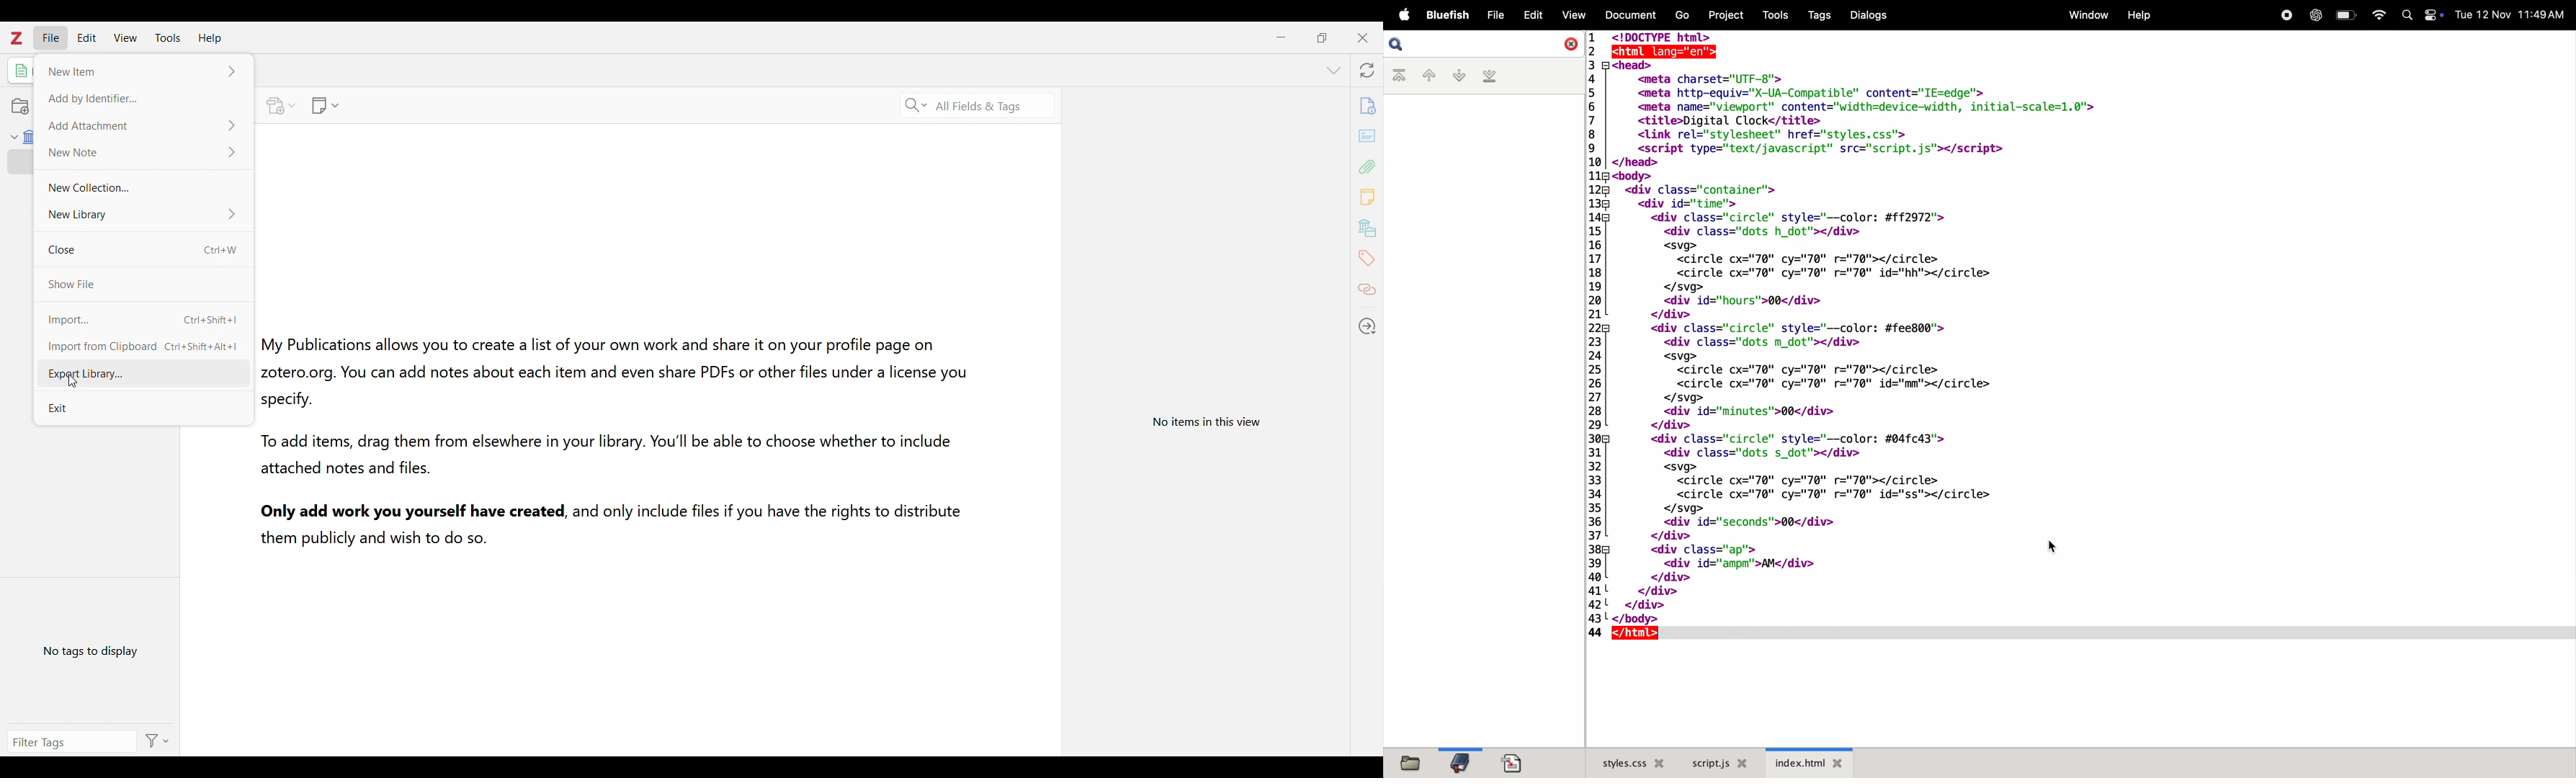 The width and height of the screenshot is (2576, 784). I want to click on Options to add attachment , so click(282, 106).